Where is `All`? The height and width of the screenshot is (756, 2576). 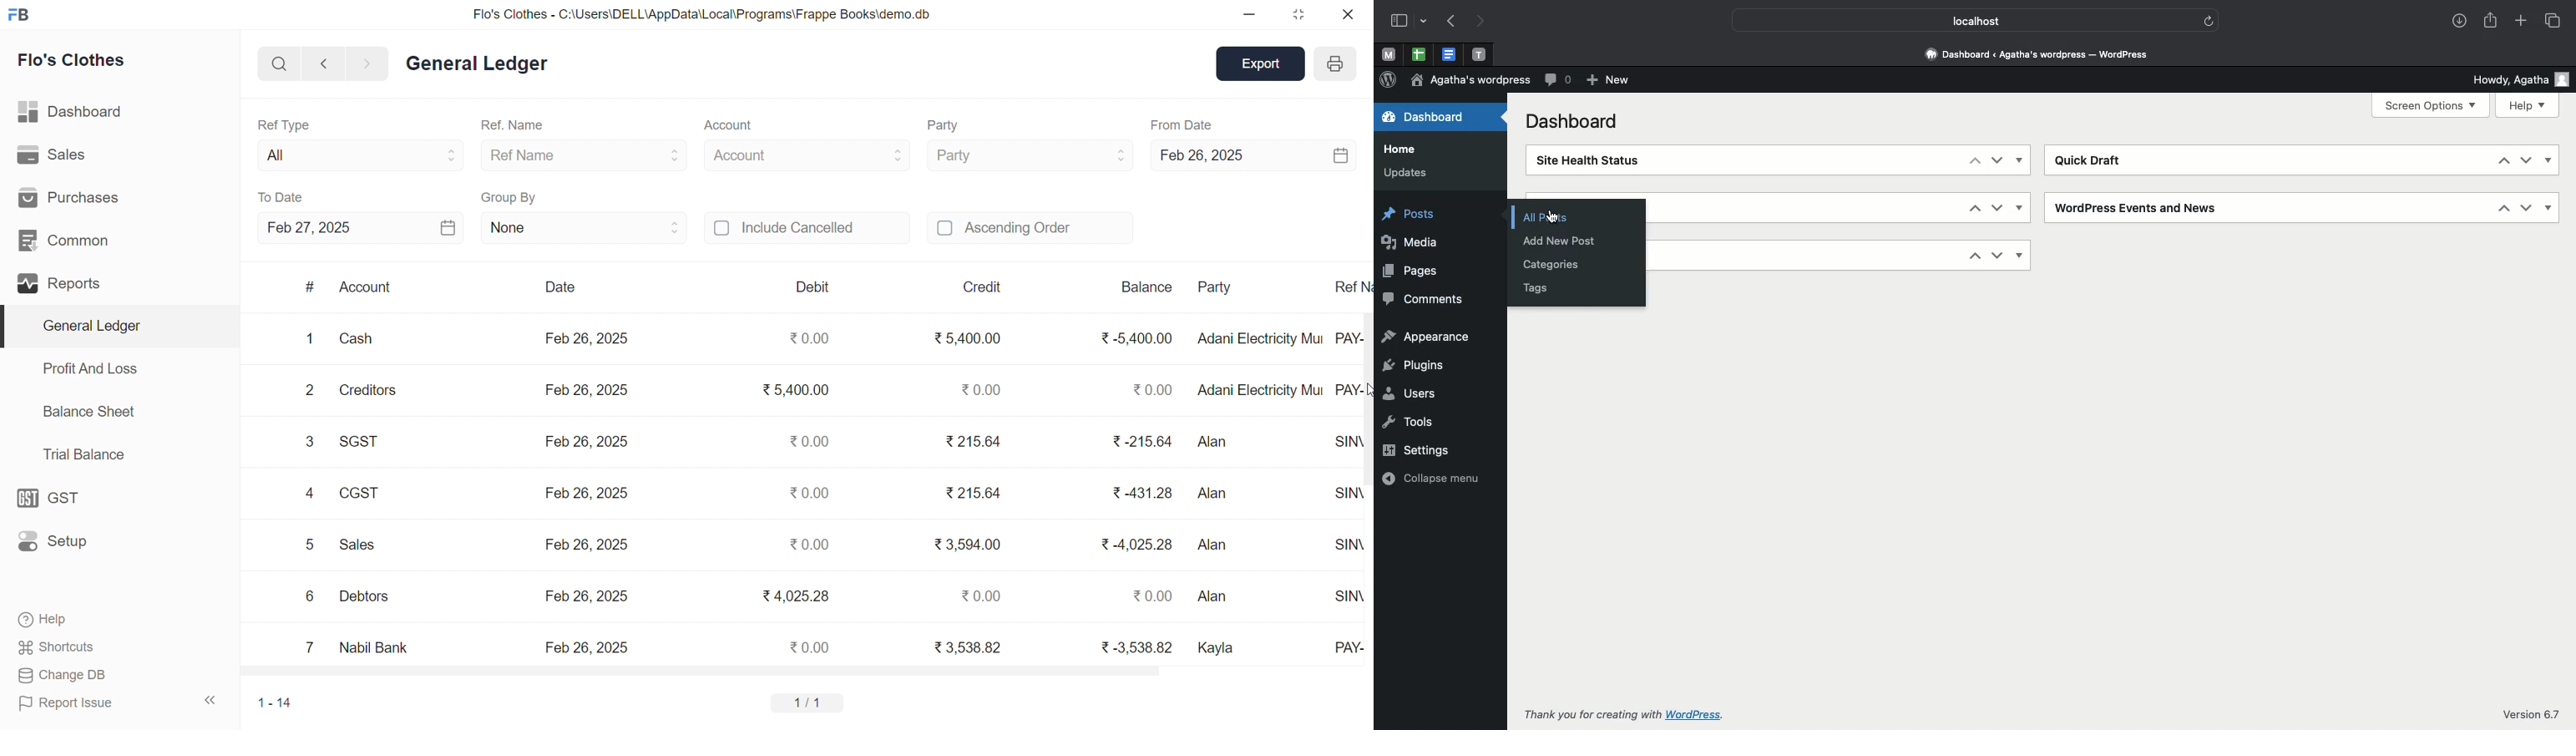
All is located at coordinates (356, 152).